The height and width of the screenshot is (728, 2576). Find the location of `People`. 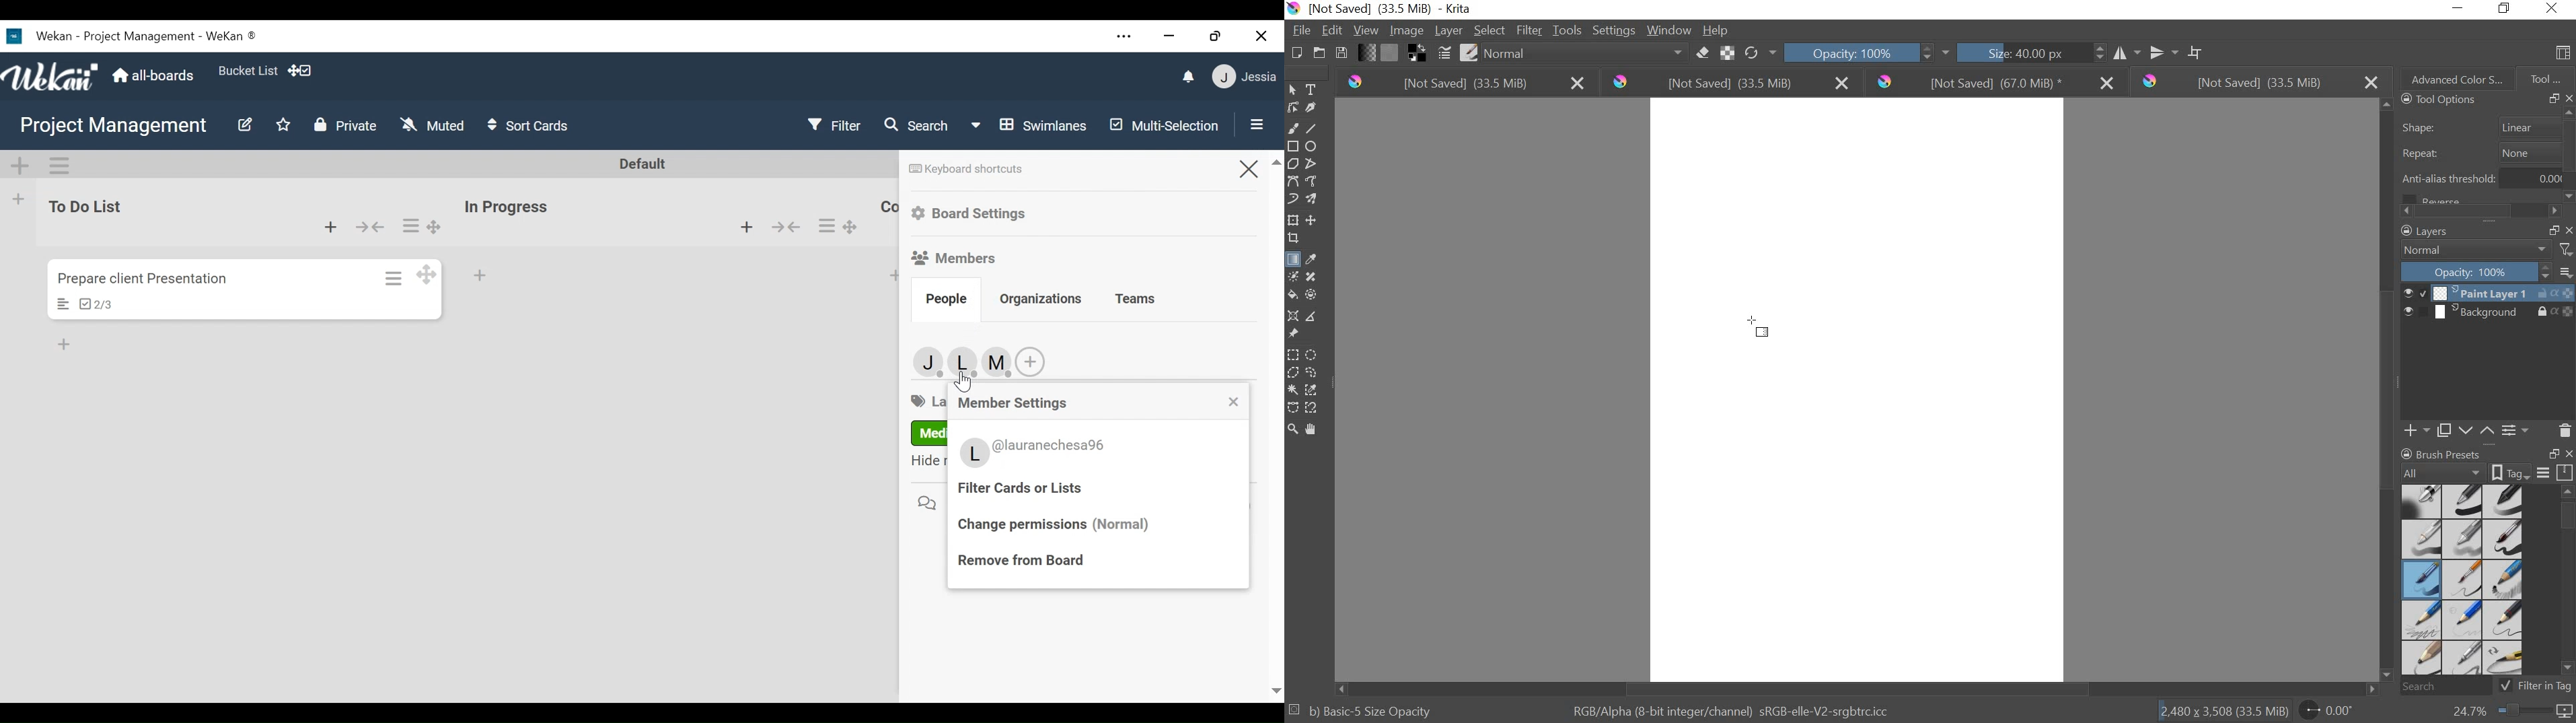

People is located at coordinates (947, 298).